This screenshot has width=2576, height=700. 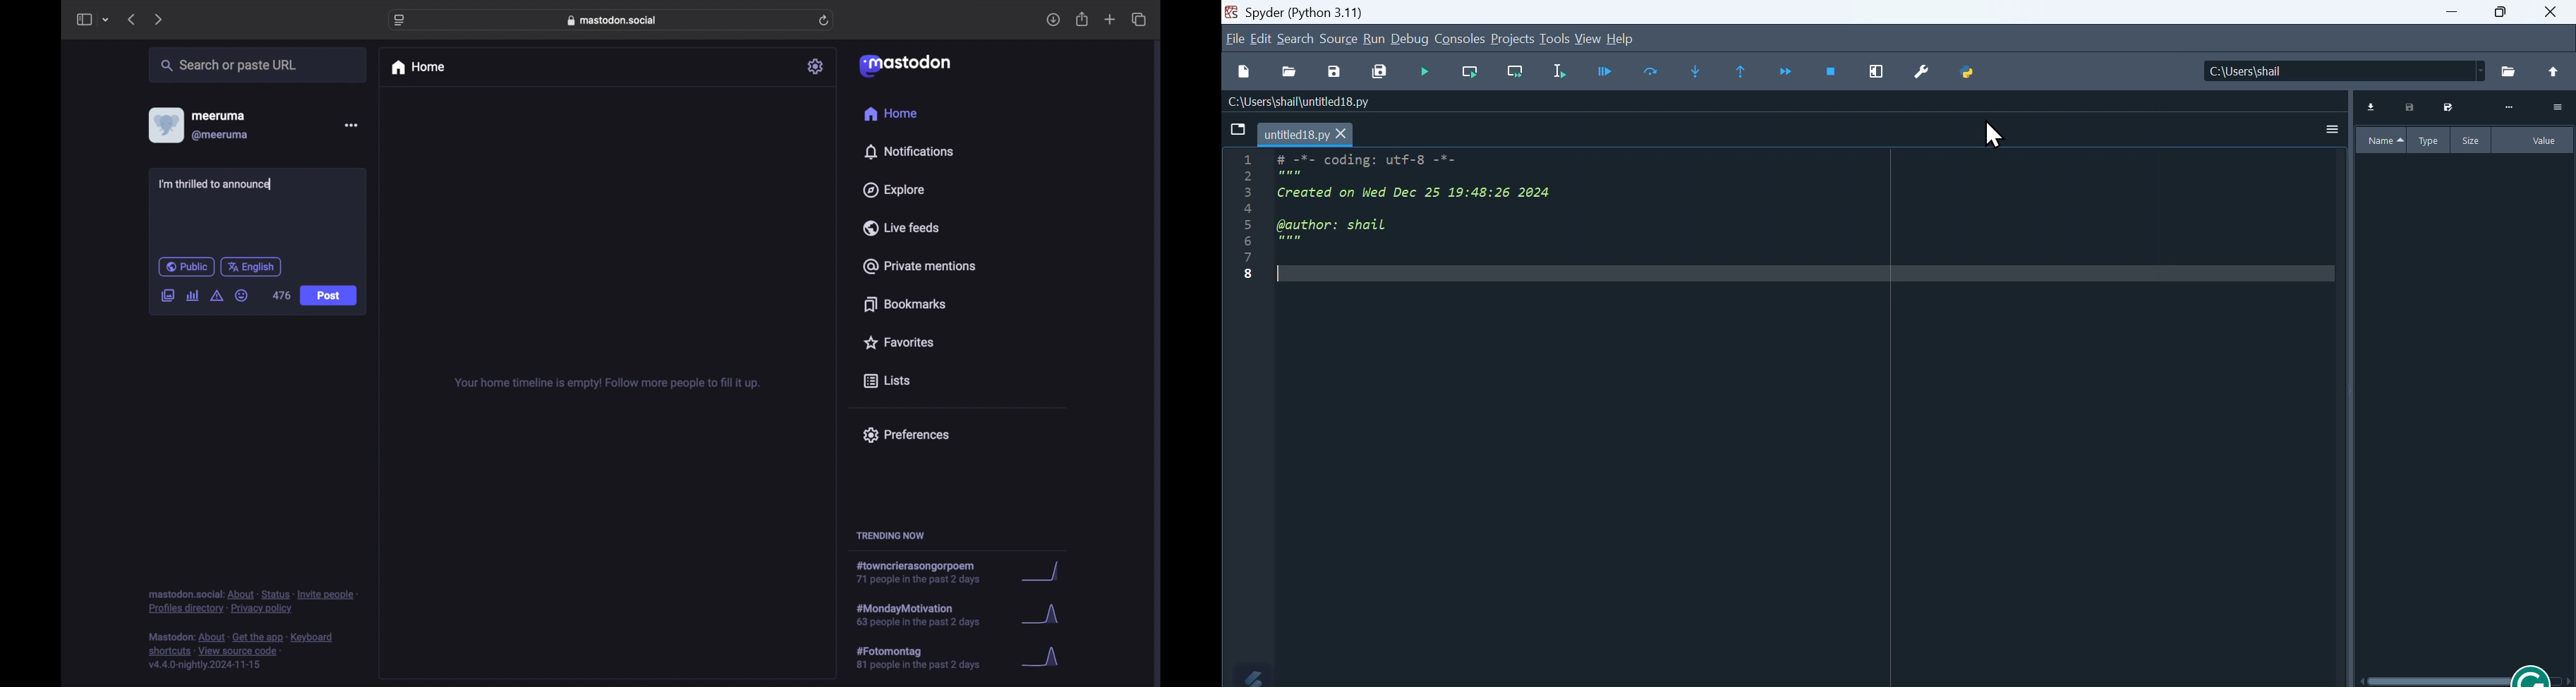 I want to click on untitled18.py, so click(x=1305, y=133).